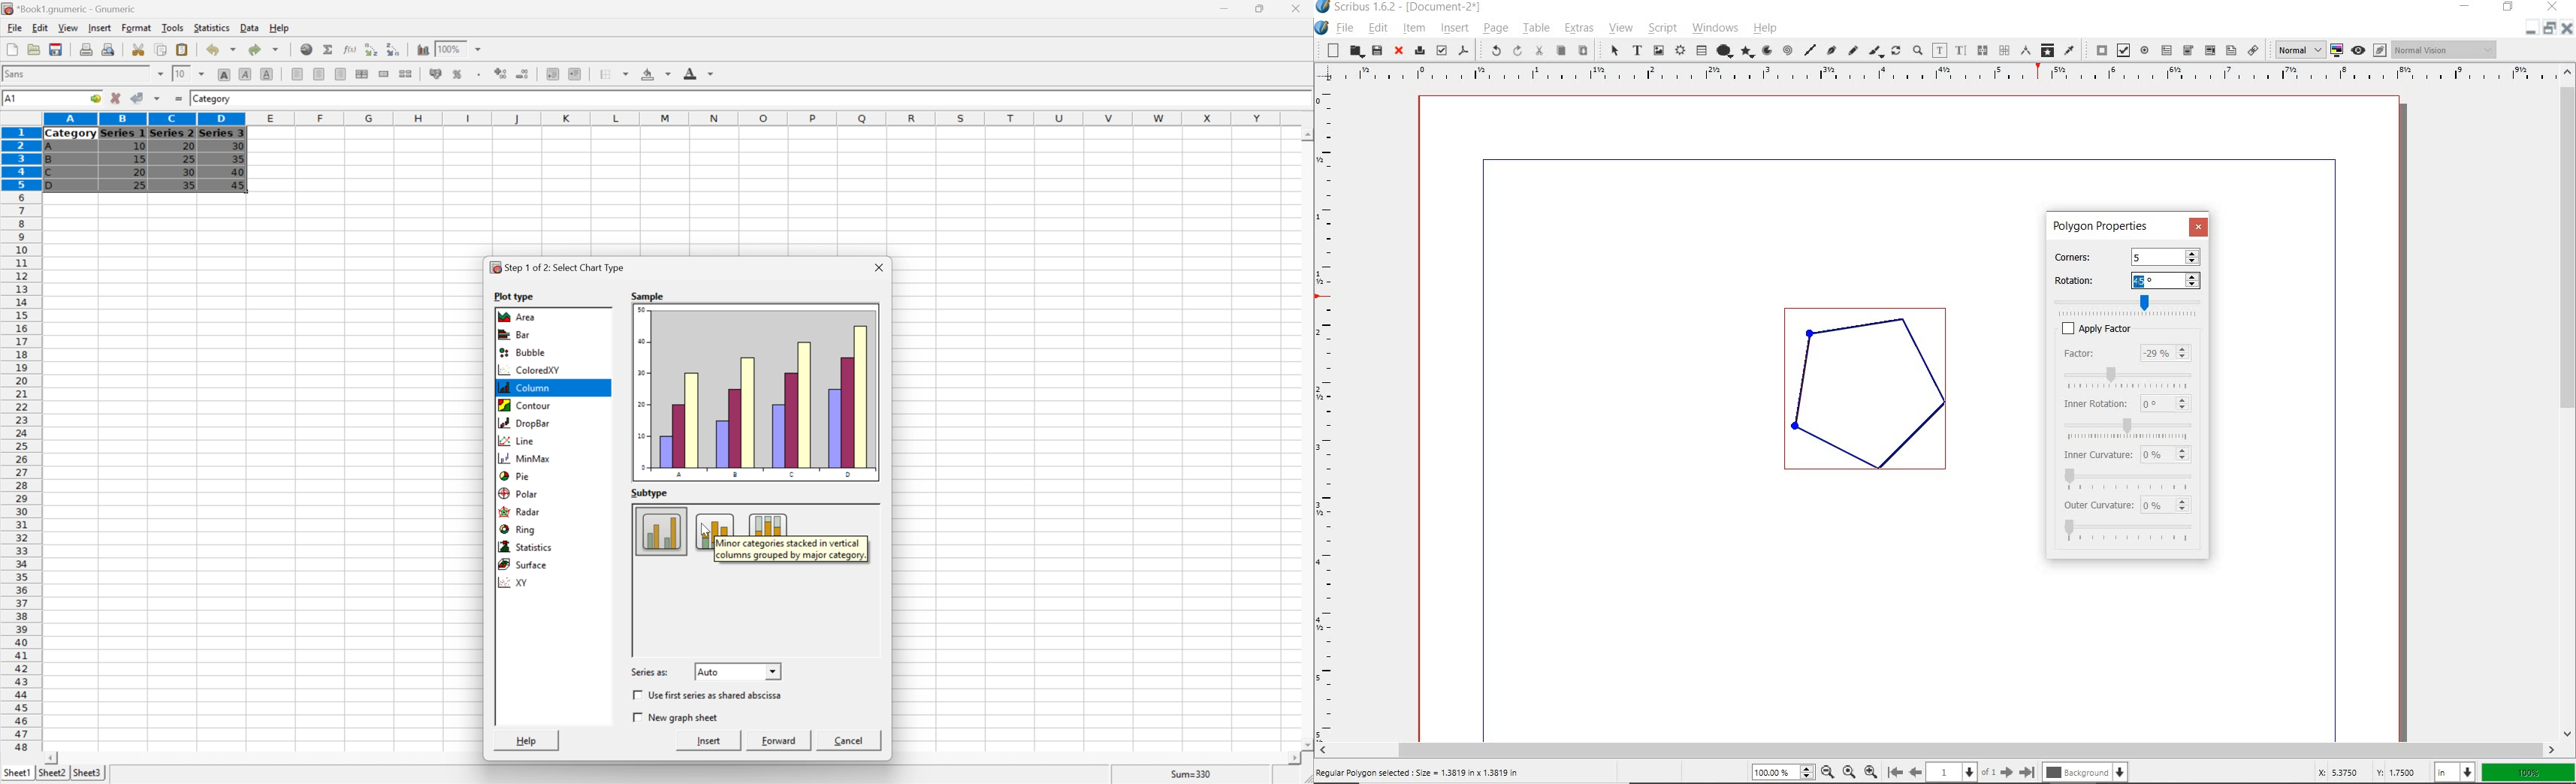 The image size is (2576, 784). I want to click on inner curvature slider, so click(2128, 478).